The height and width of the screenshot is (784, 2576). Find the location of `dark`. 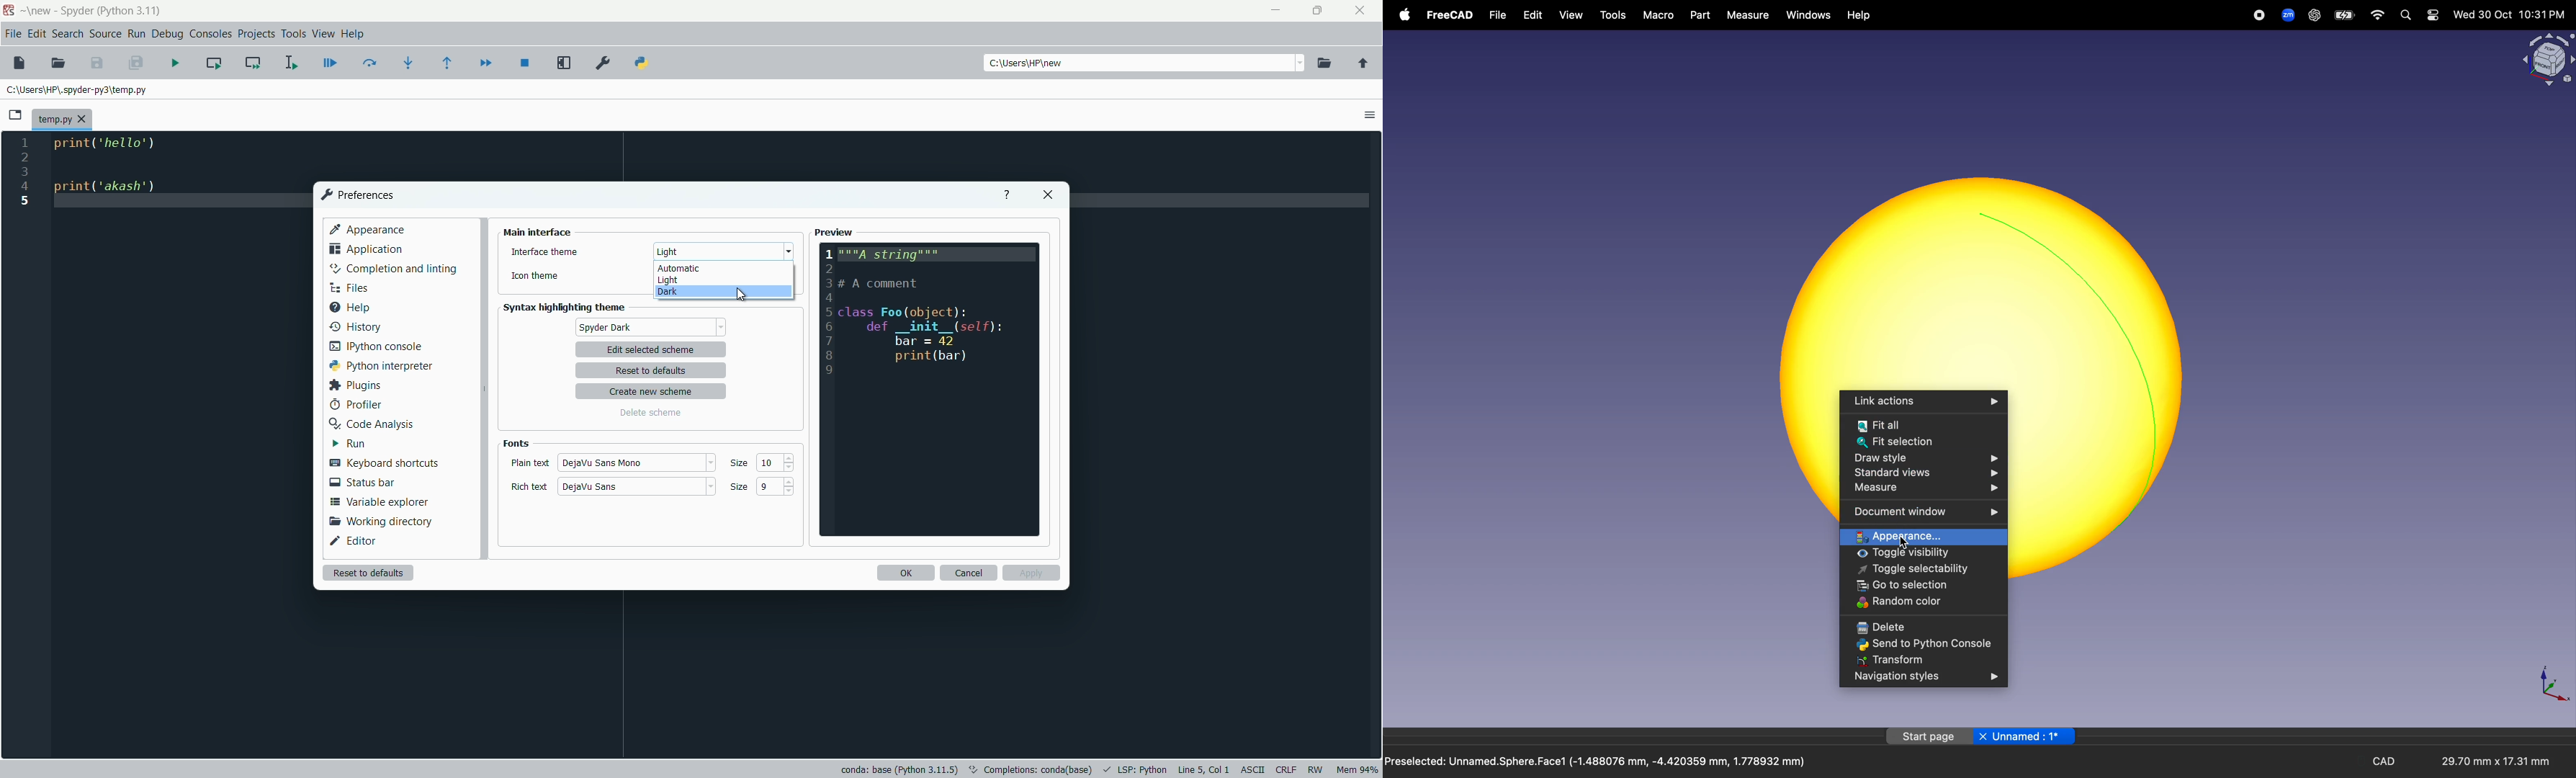

dark is located at coordinates (666, 293).